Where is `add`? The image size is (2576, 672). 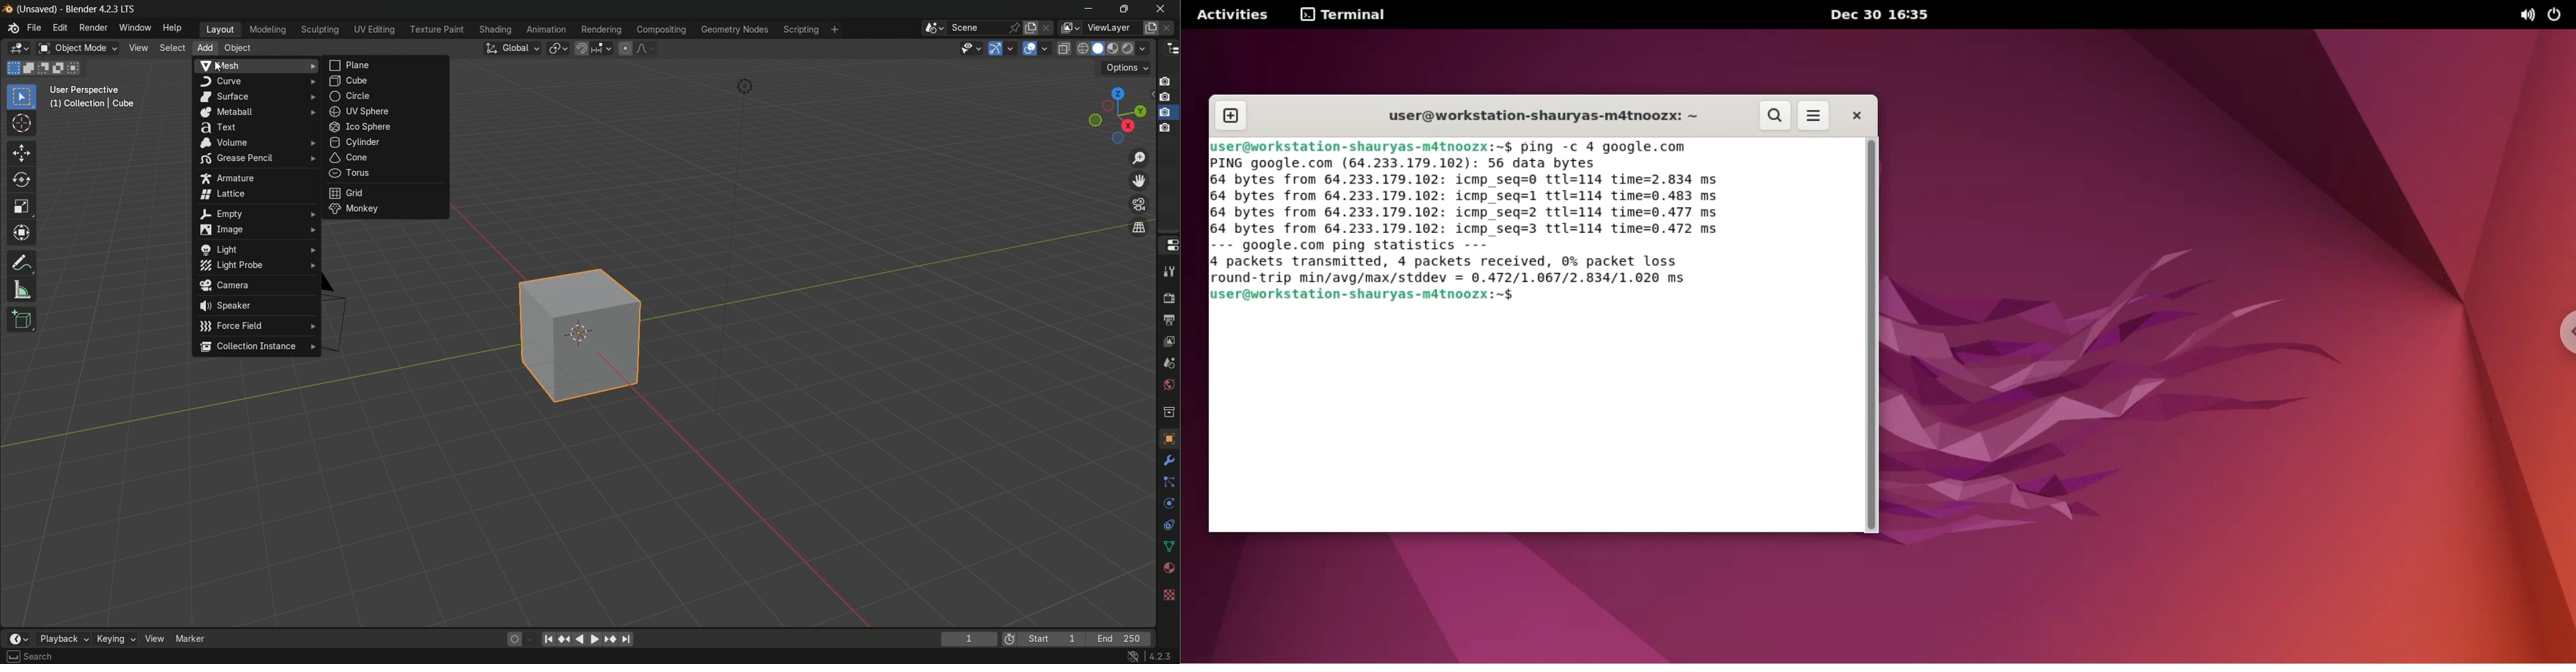 add is located at coordinates (205, 47).